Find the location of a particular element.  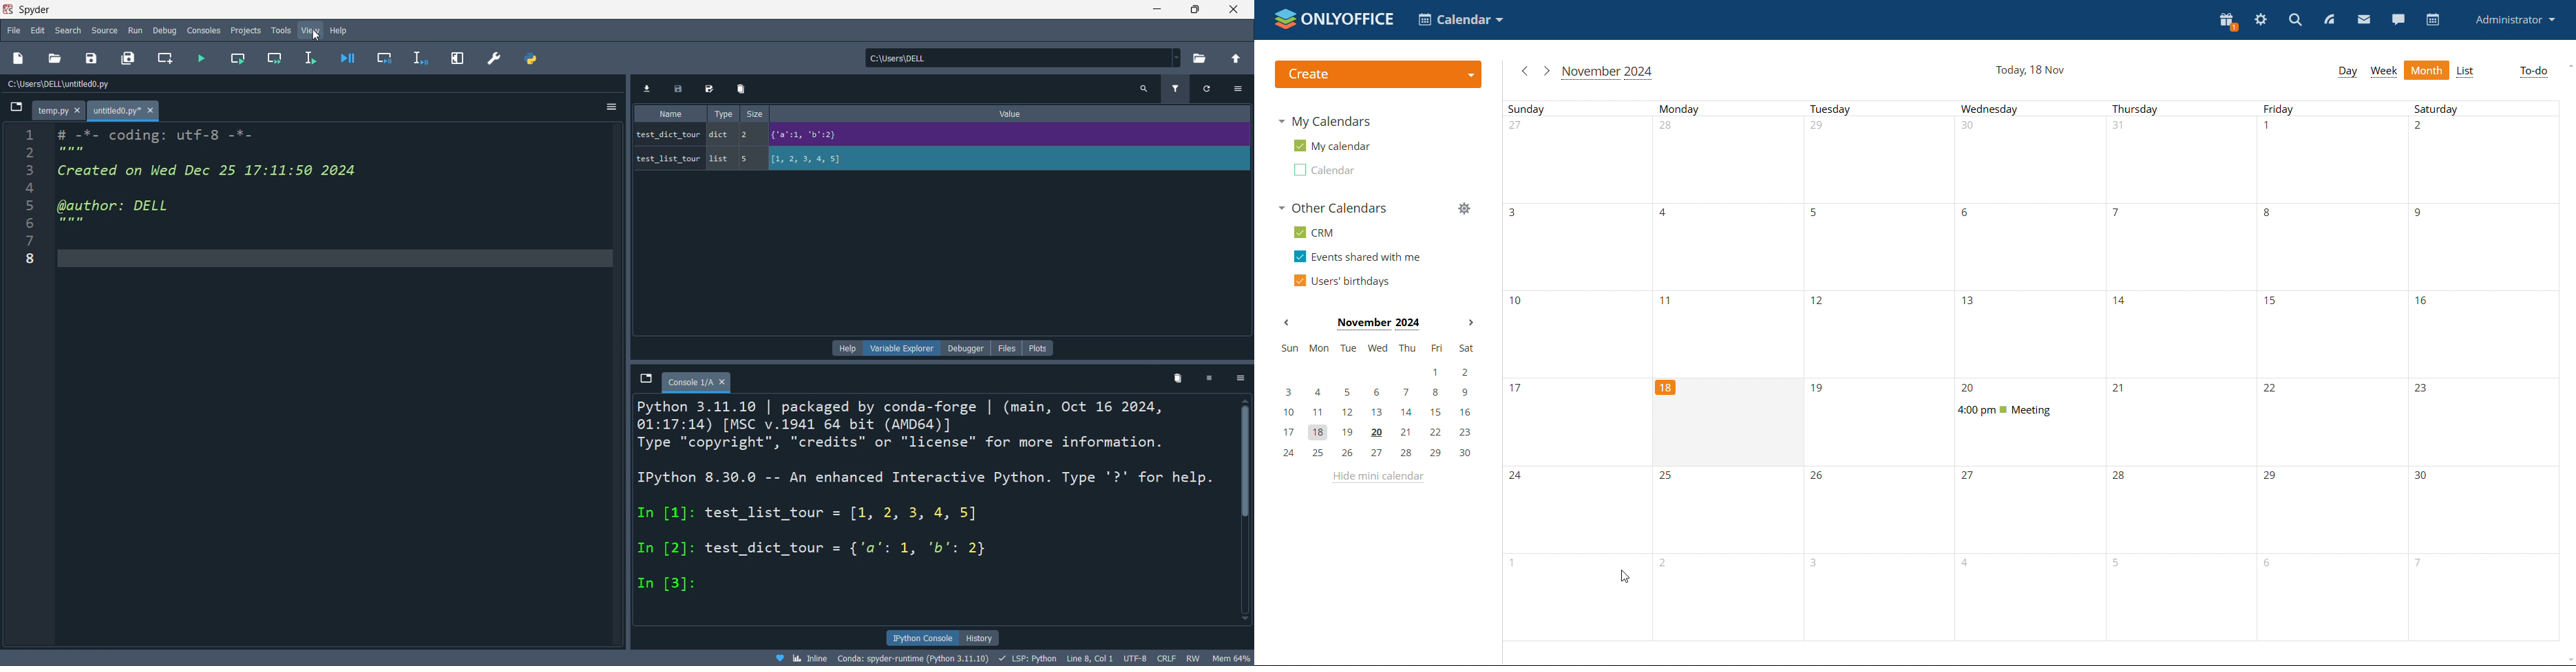

scheduled event  is located at coordinates (2026, 410).